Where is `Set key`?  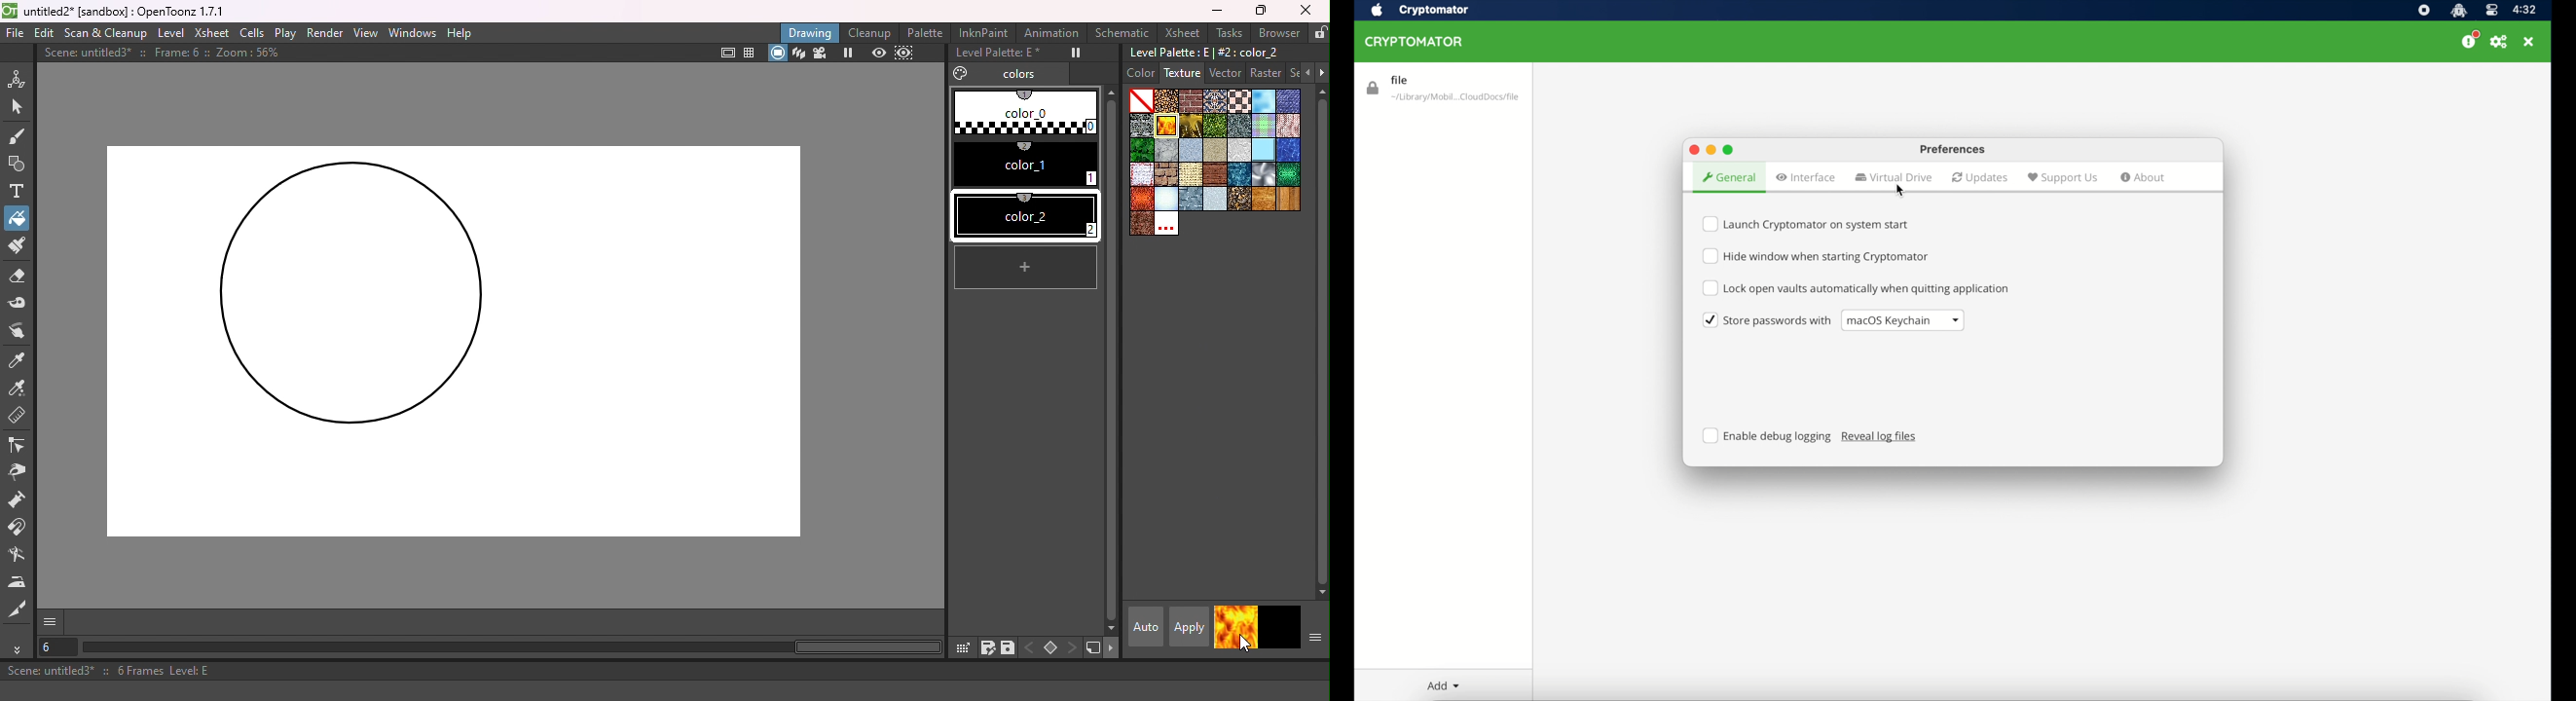
Set key is located at coordinates (1050, 648).